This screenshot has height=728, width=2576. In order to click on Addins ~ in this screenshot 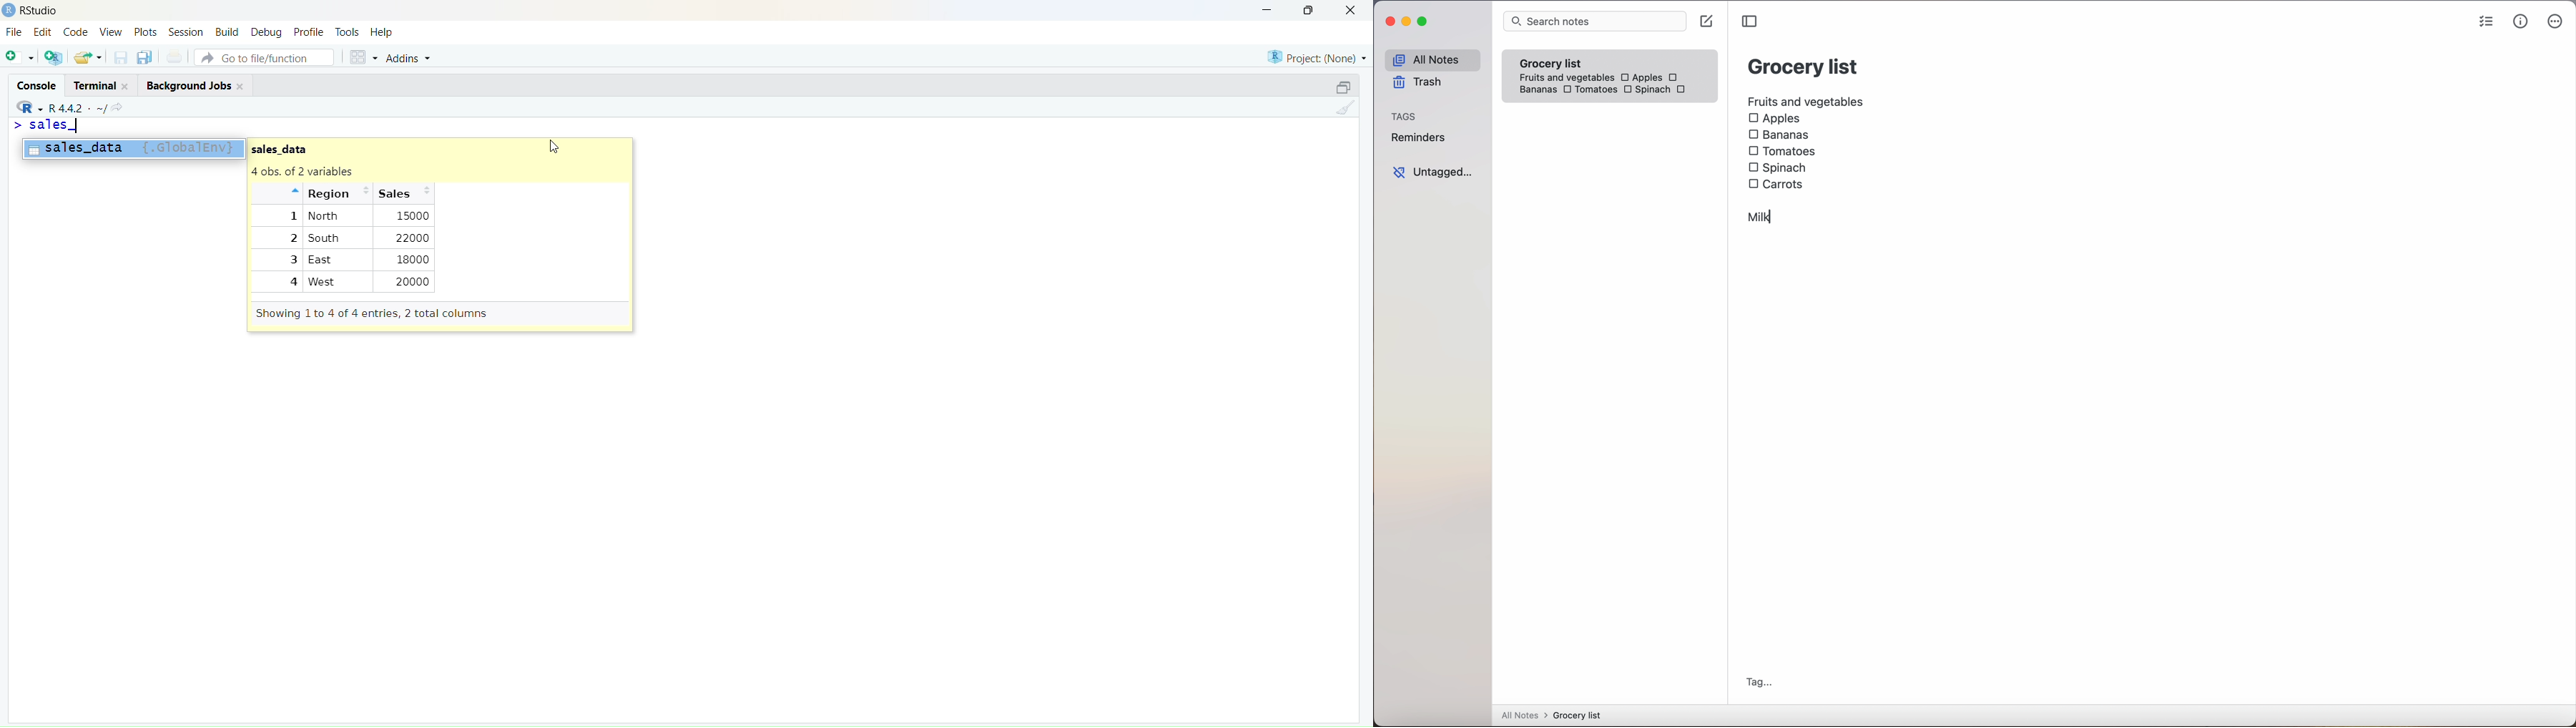, I will do `click(409, 58)`.